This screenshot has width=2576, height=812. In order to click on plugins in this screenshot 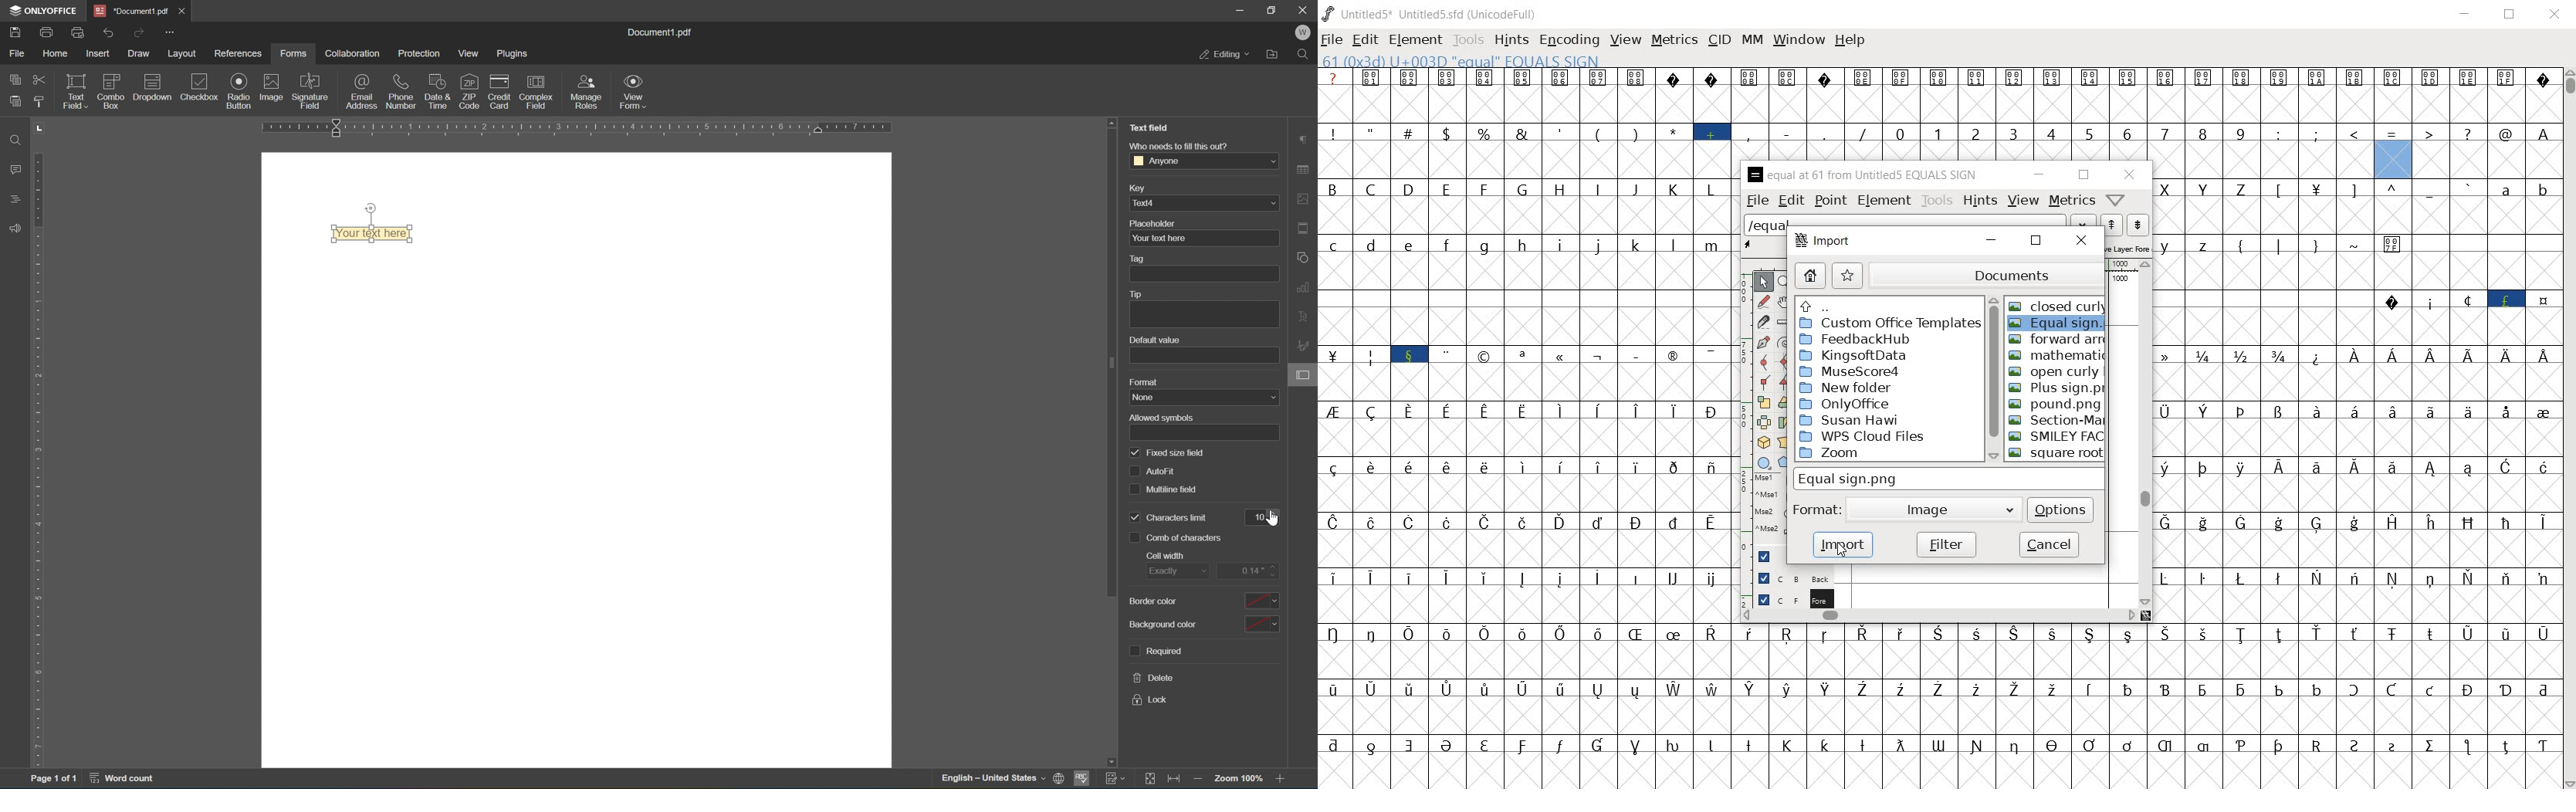, I will do `click(511, 53)`.